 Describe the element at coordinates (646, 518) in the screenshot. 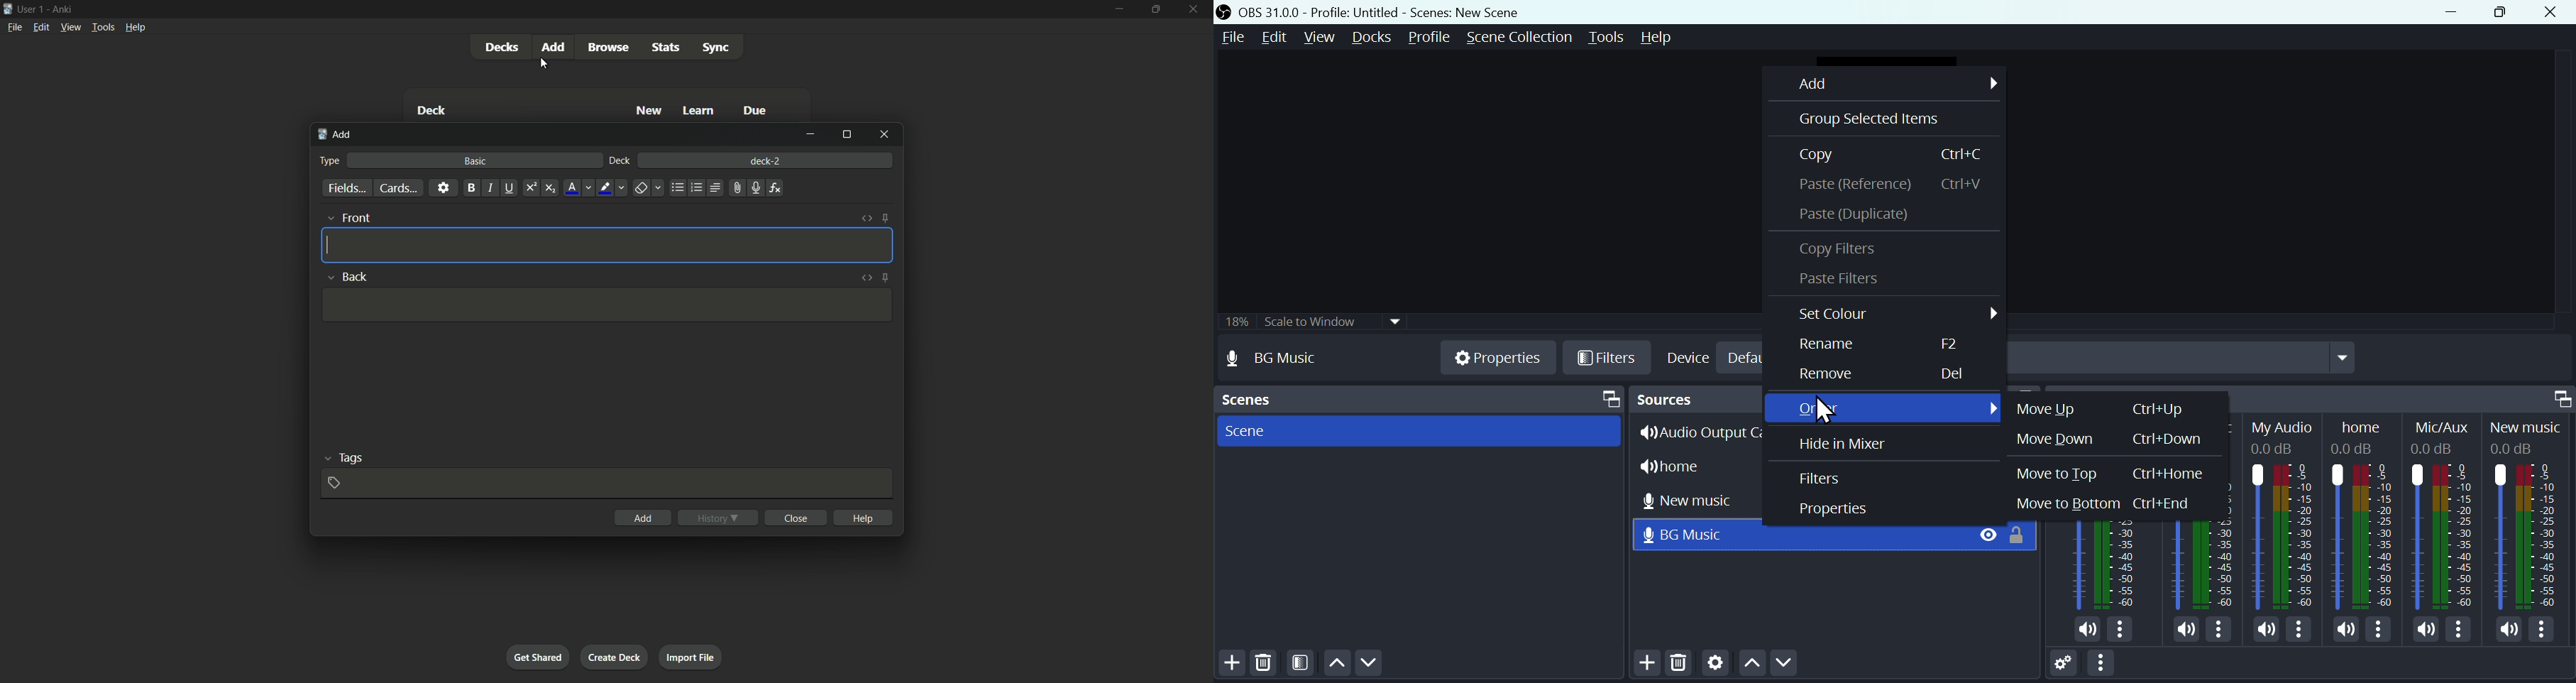

I see `add` at that location.